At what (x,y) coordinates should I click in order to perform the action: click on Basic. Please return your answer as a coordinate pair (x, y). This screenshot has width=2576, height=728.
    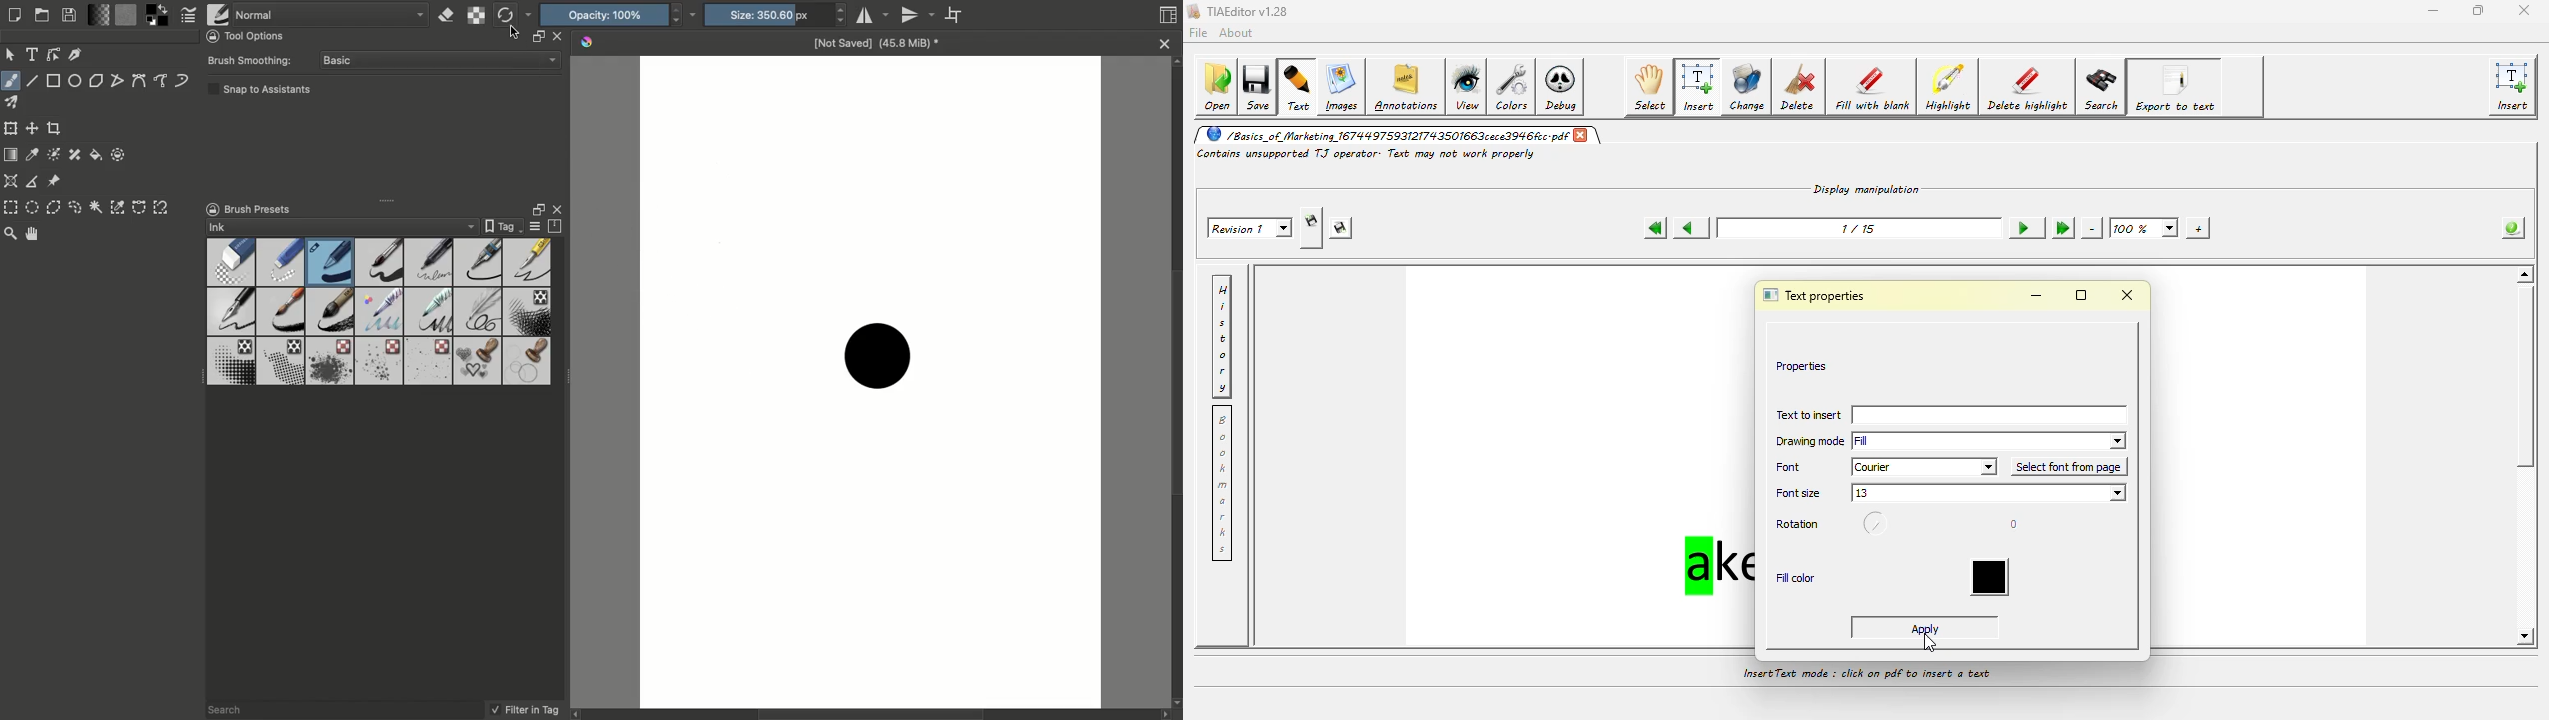
    Looking at the image, I should click on (440, 62).